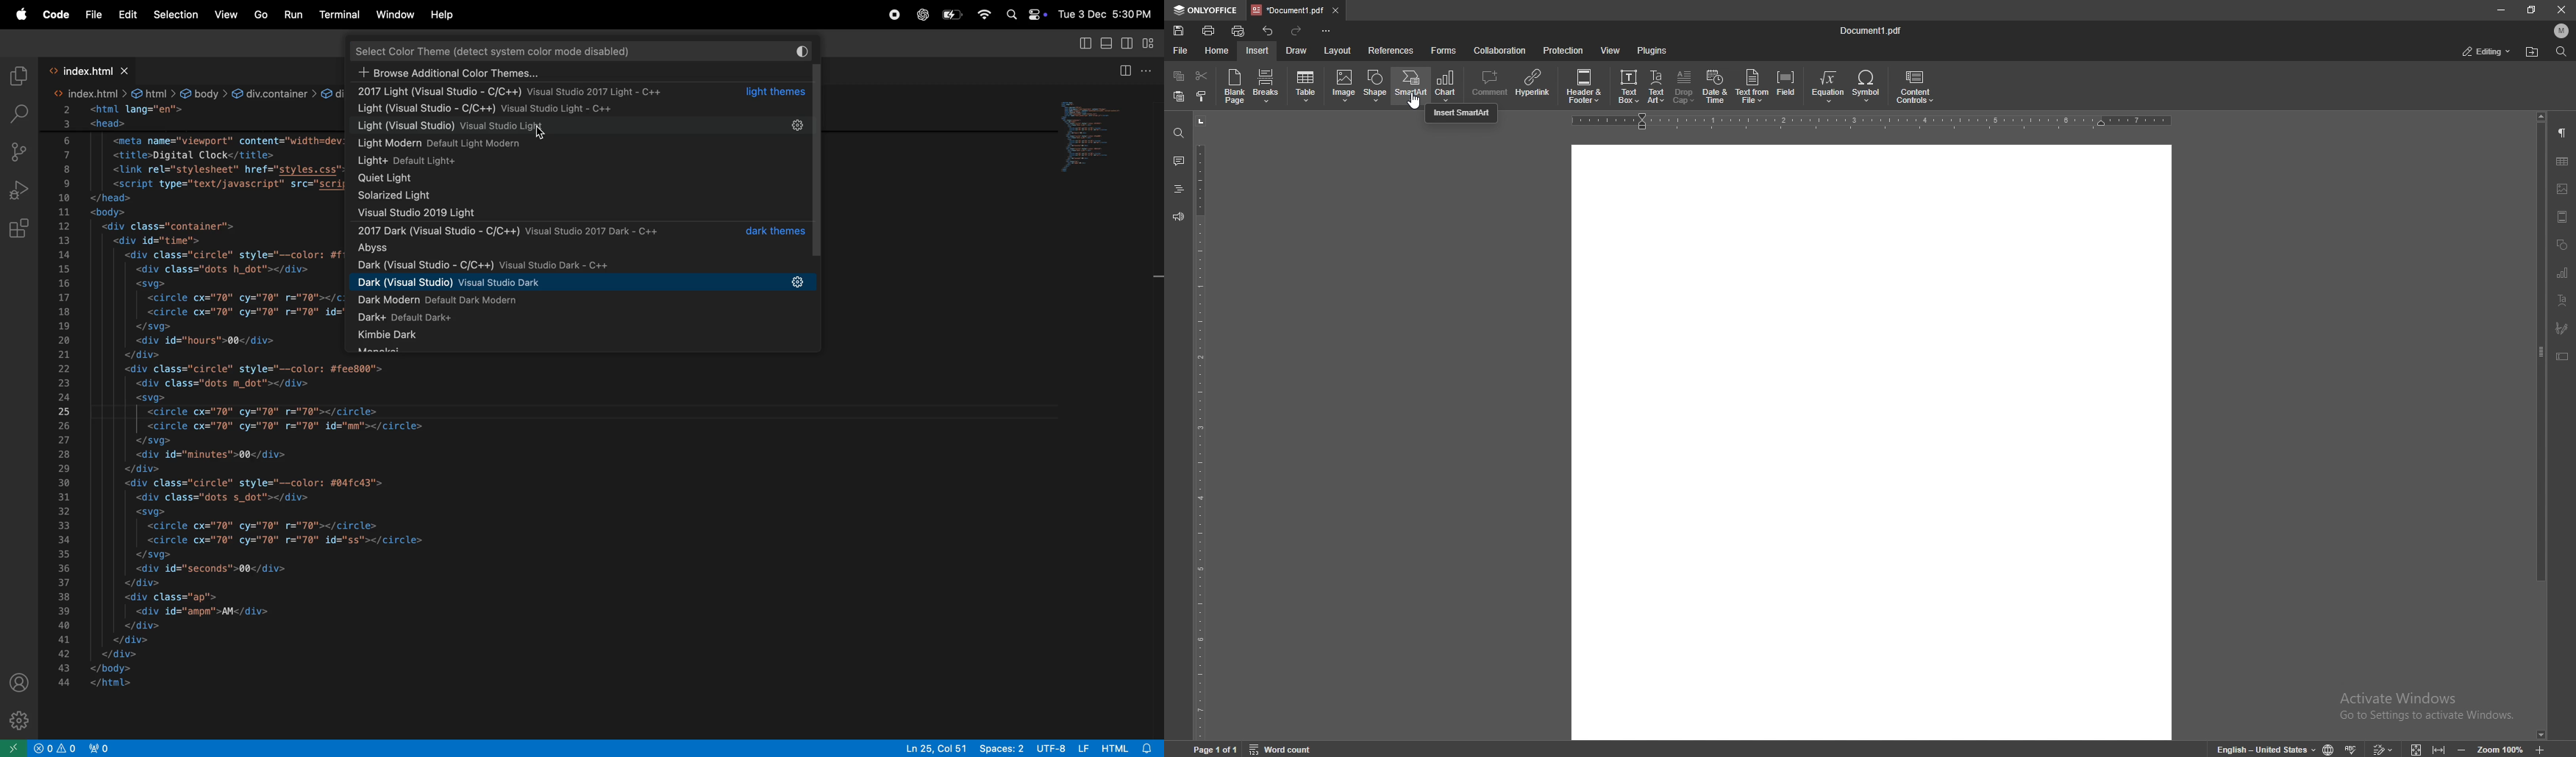 This screenshot has width=2576, height=784. Describe the element at coordinates (2563, 160) in the screenshot. I see `table` at that location.